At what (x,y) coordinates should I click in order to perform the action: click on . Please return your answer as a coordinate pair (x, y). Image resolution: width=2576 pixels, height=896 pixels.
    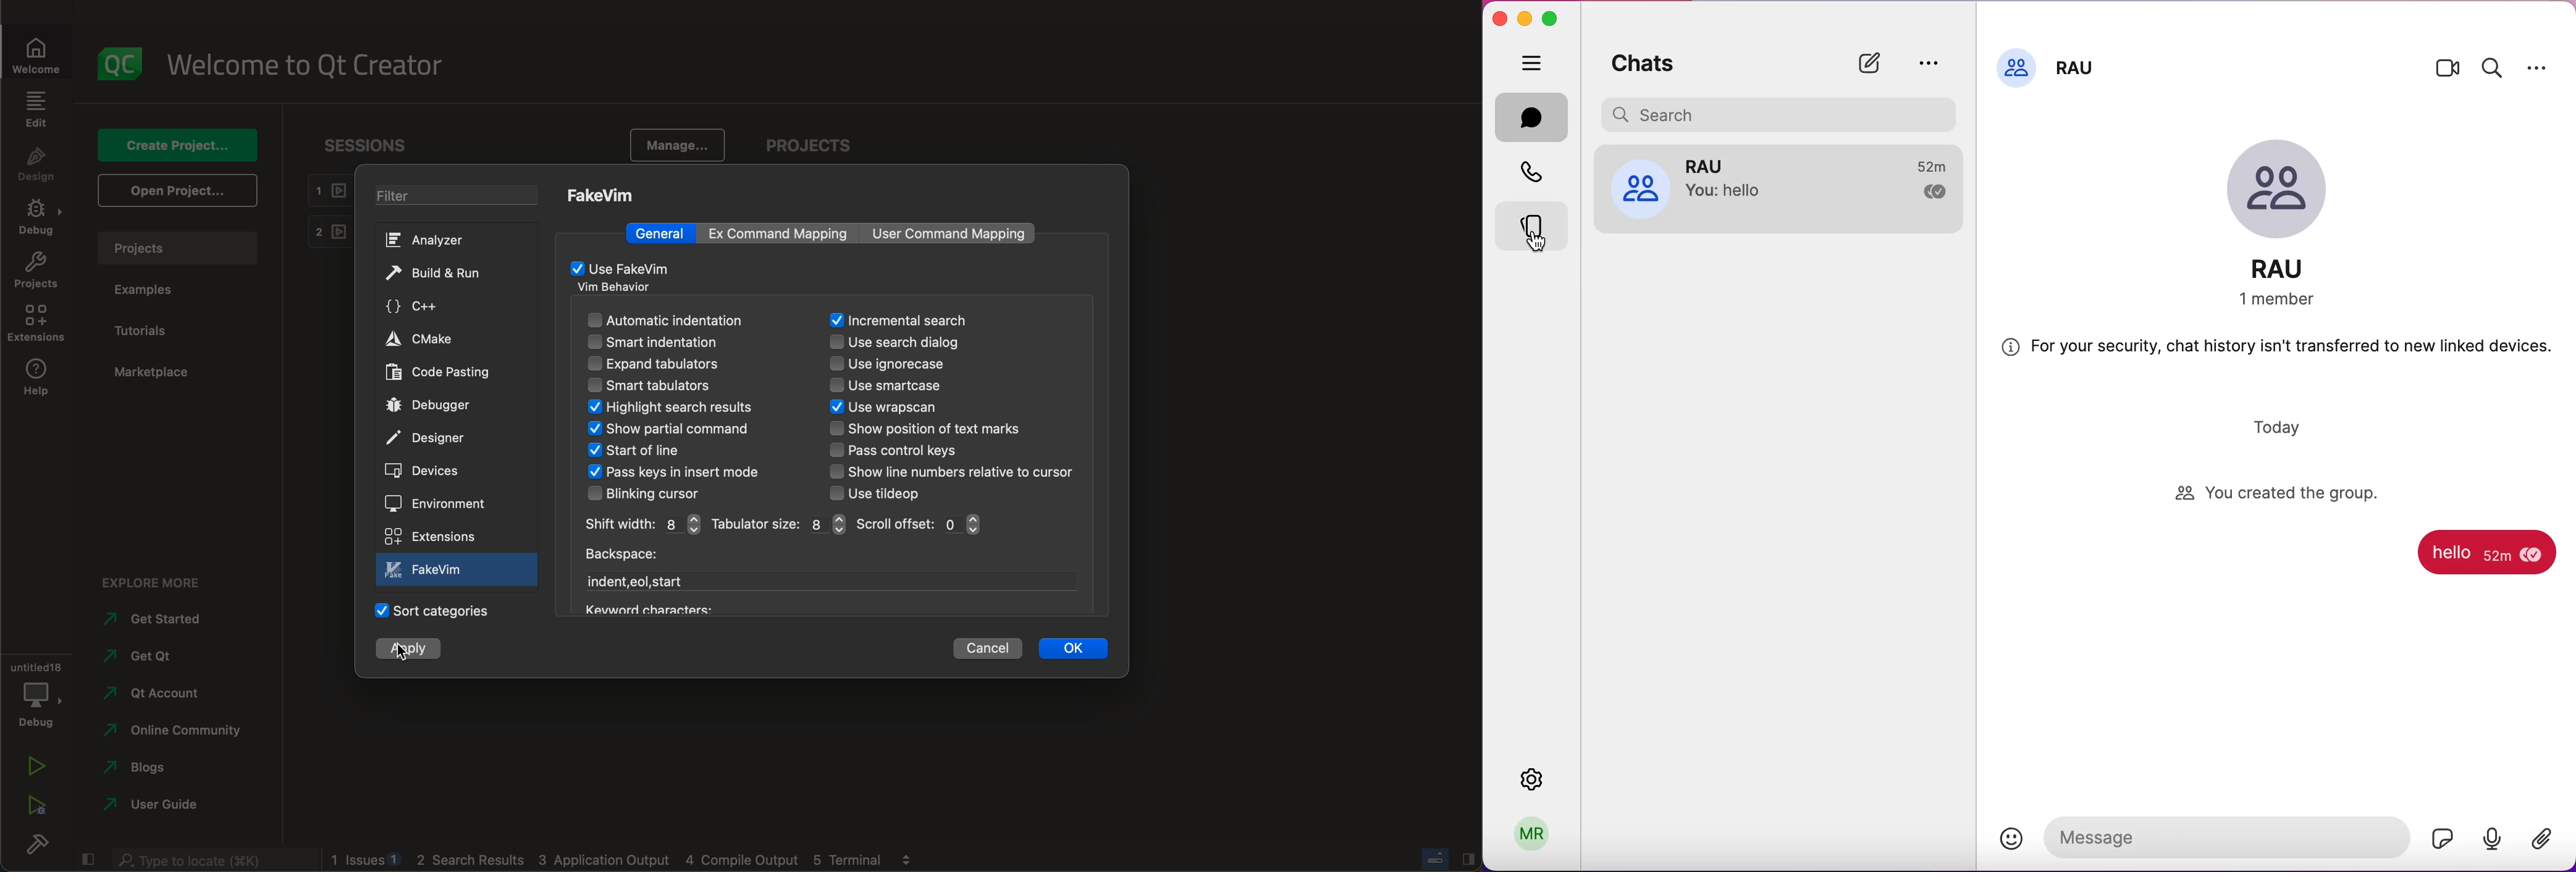
    Looking at the image, I should click on (659, 611).